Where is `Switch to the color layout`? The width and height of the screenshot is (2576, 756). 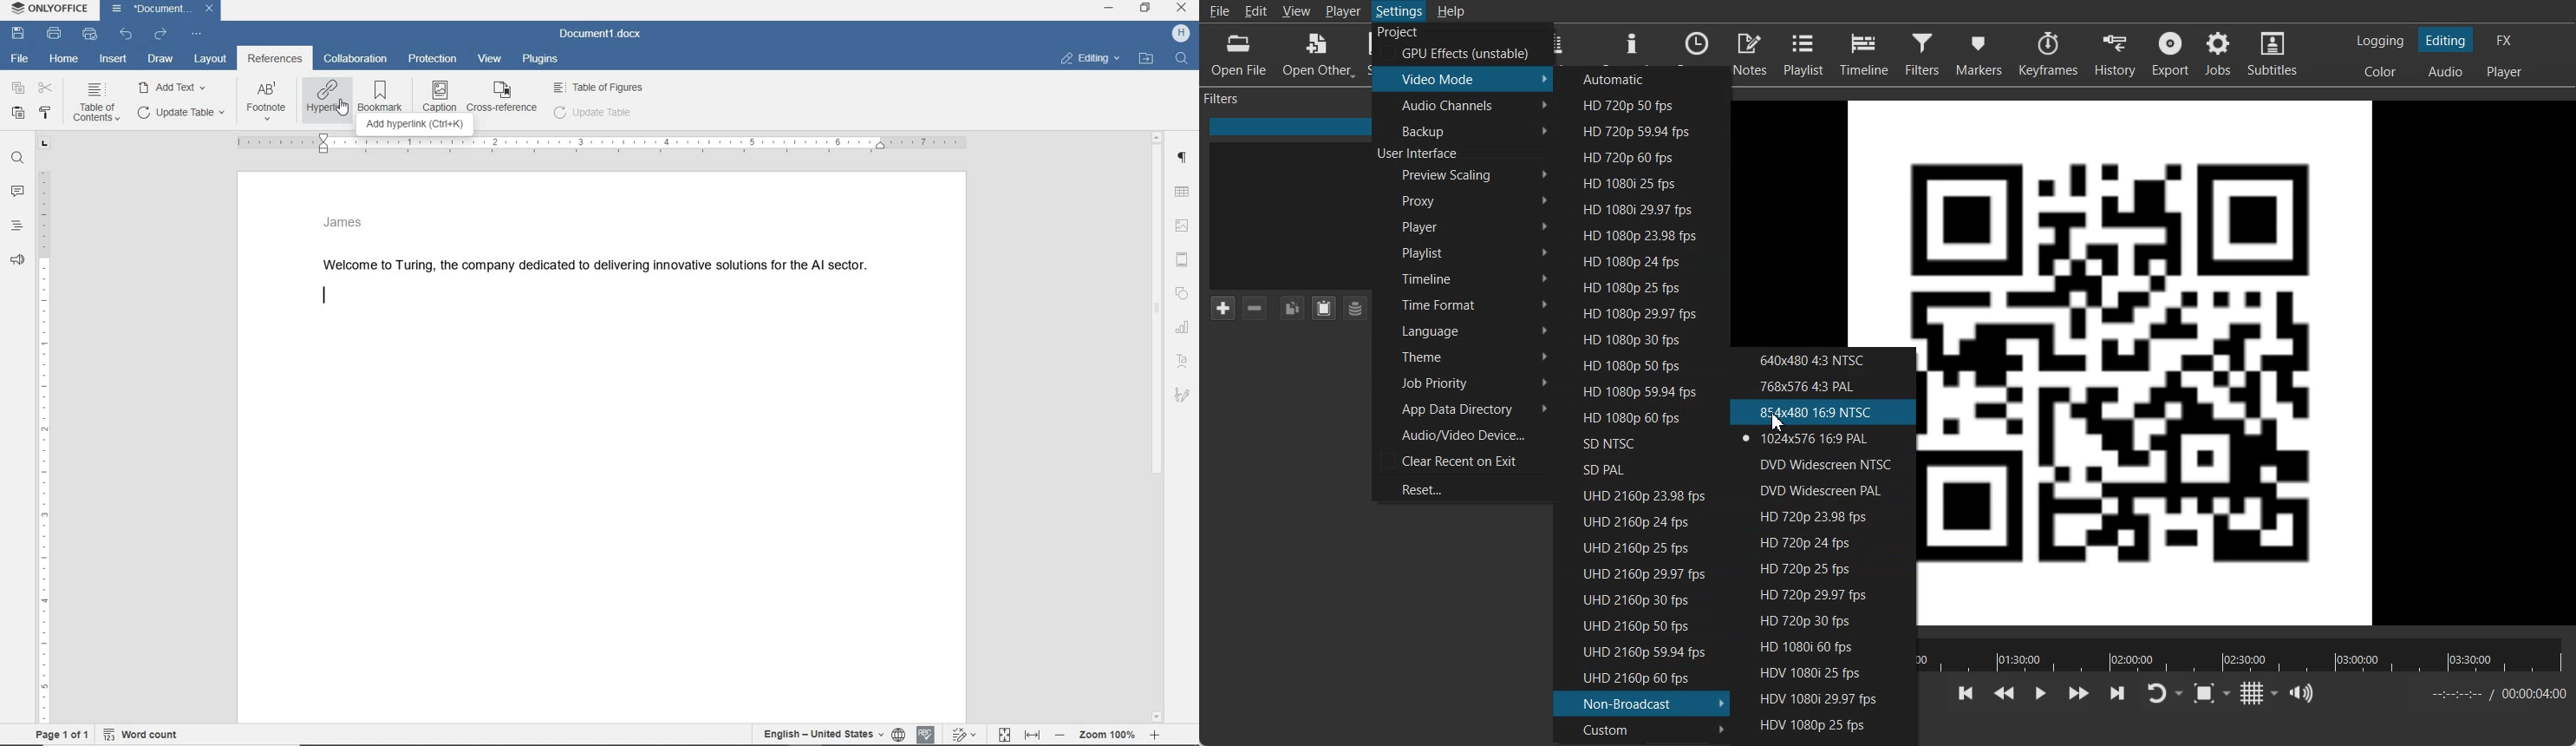 Switch to the color layout is located at coordinates (2382, 71).